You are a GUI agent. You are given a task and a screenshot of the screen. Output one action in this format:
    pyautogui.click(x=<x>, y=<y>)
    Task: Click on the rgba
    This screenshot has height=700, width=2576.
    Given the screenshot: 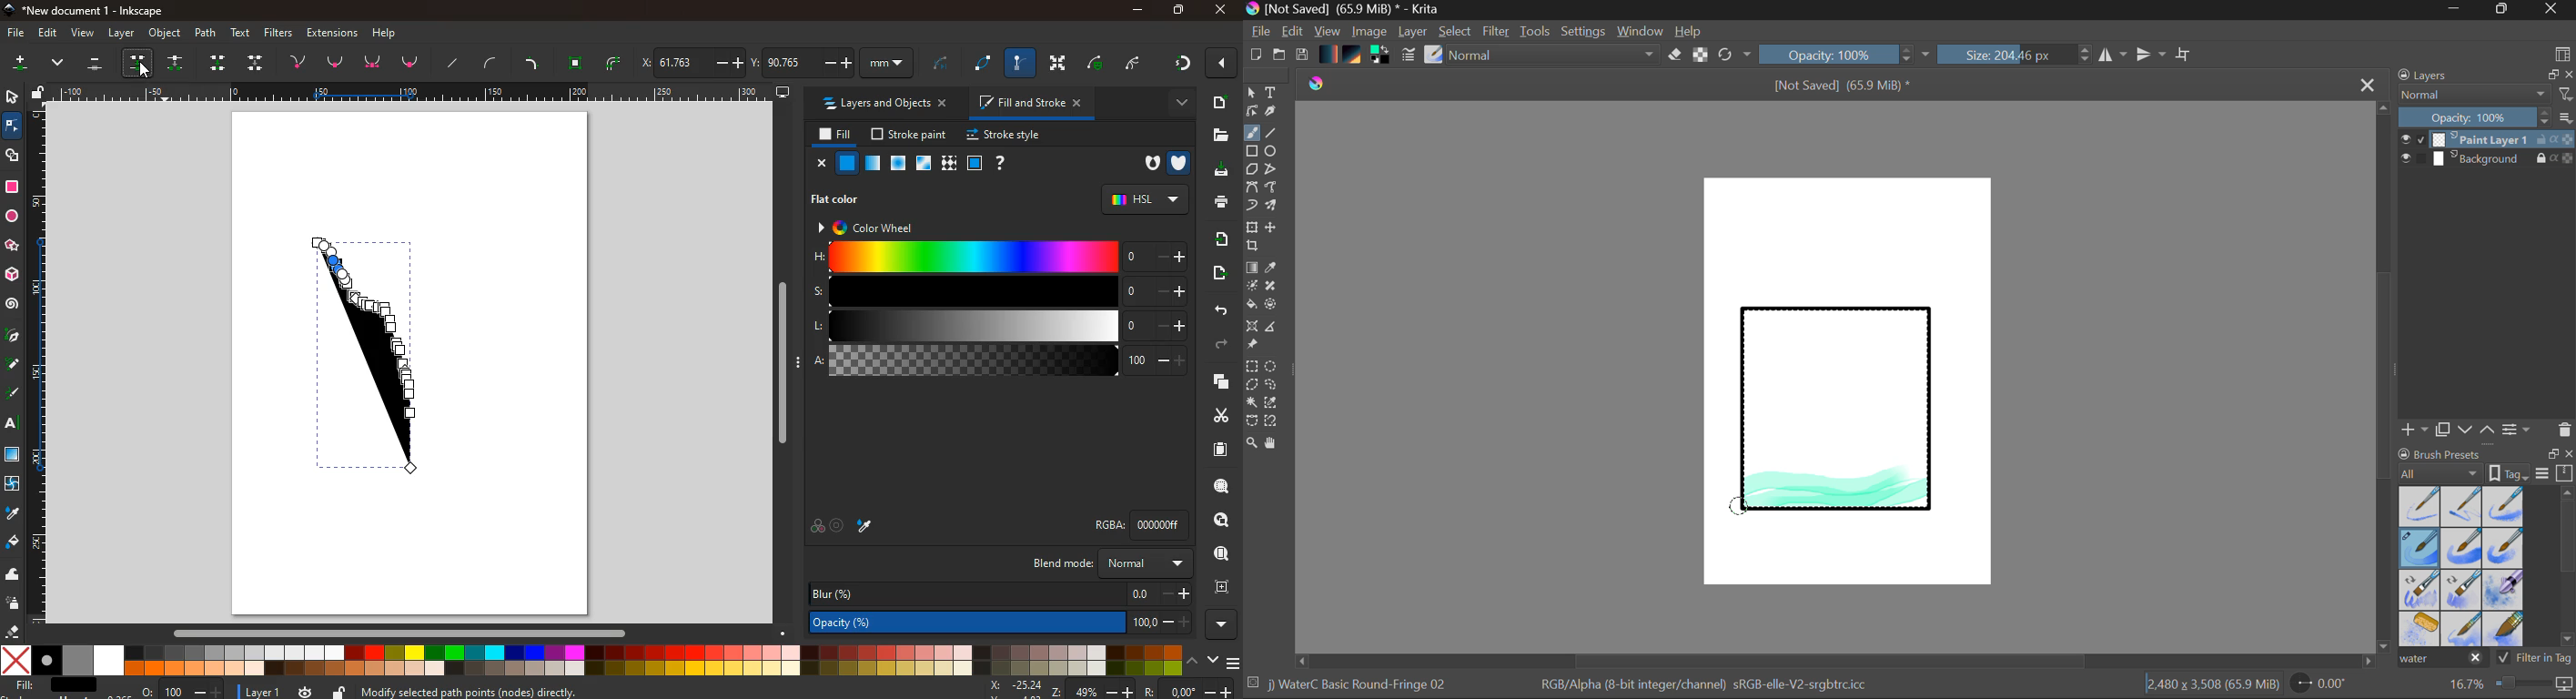 What is the action you would take?
    pyautogui.click(x=1145, y=524)
    